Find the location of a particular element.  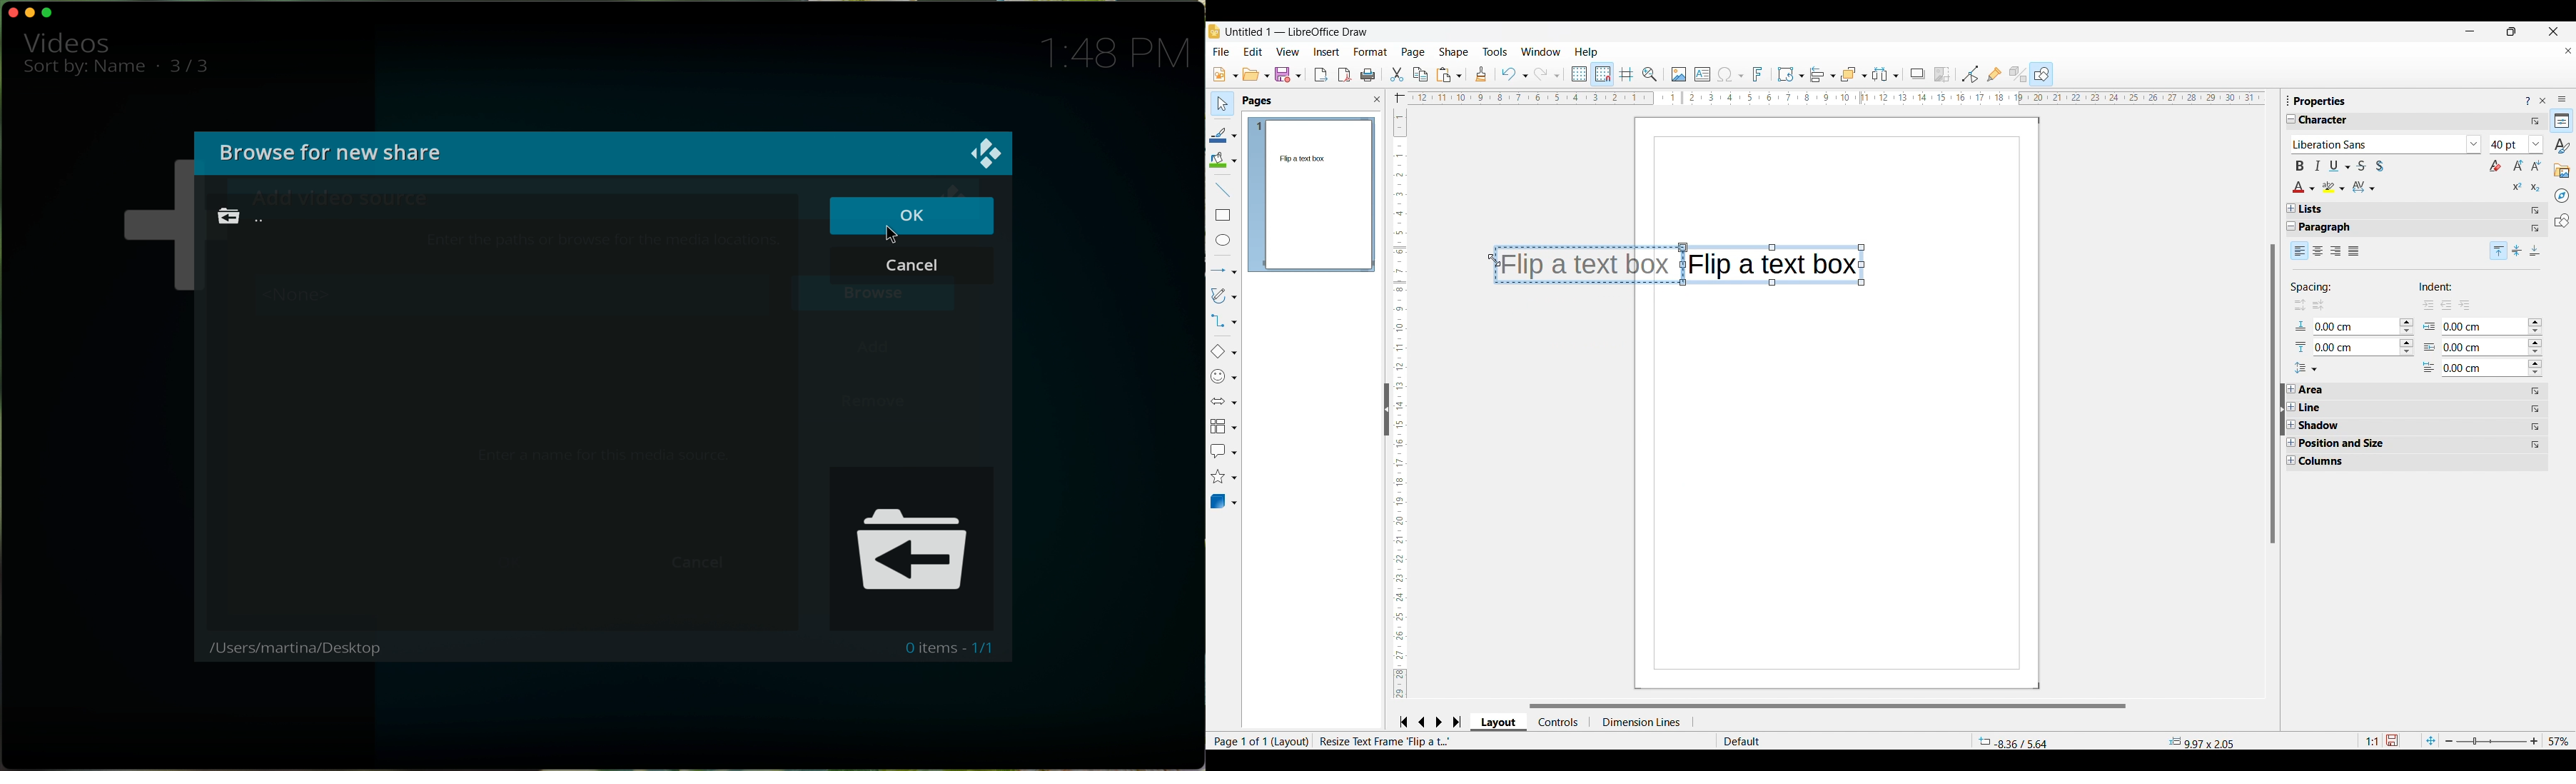

Expand is located at coordinates (2291, 208).